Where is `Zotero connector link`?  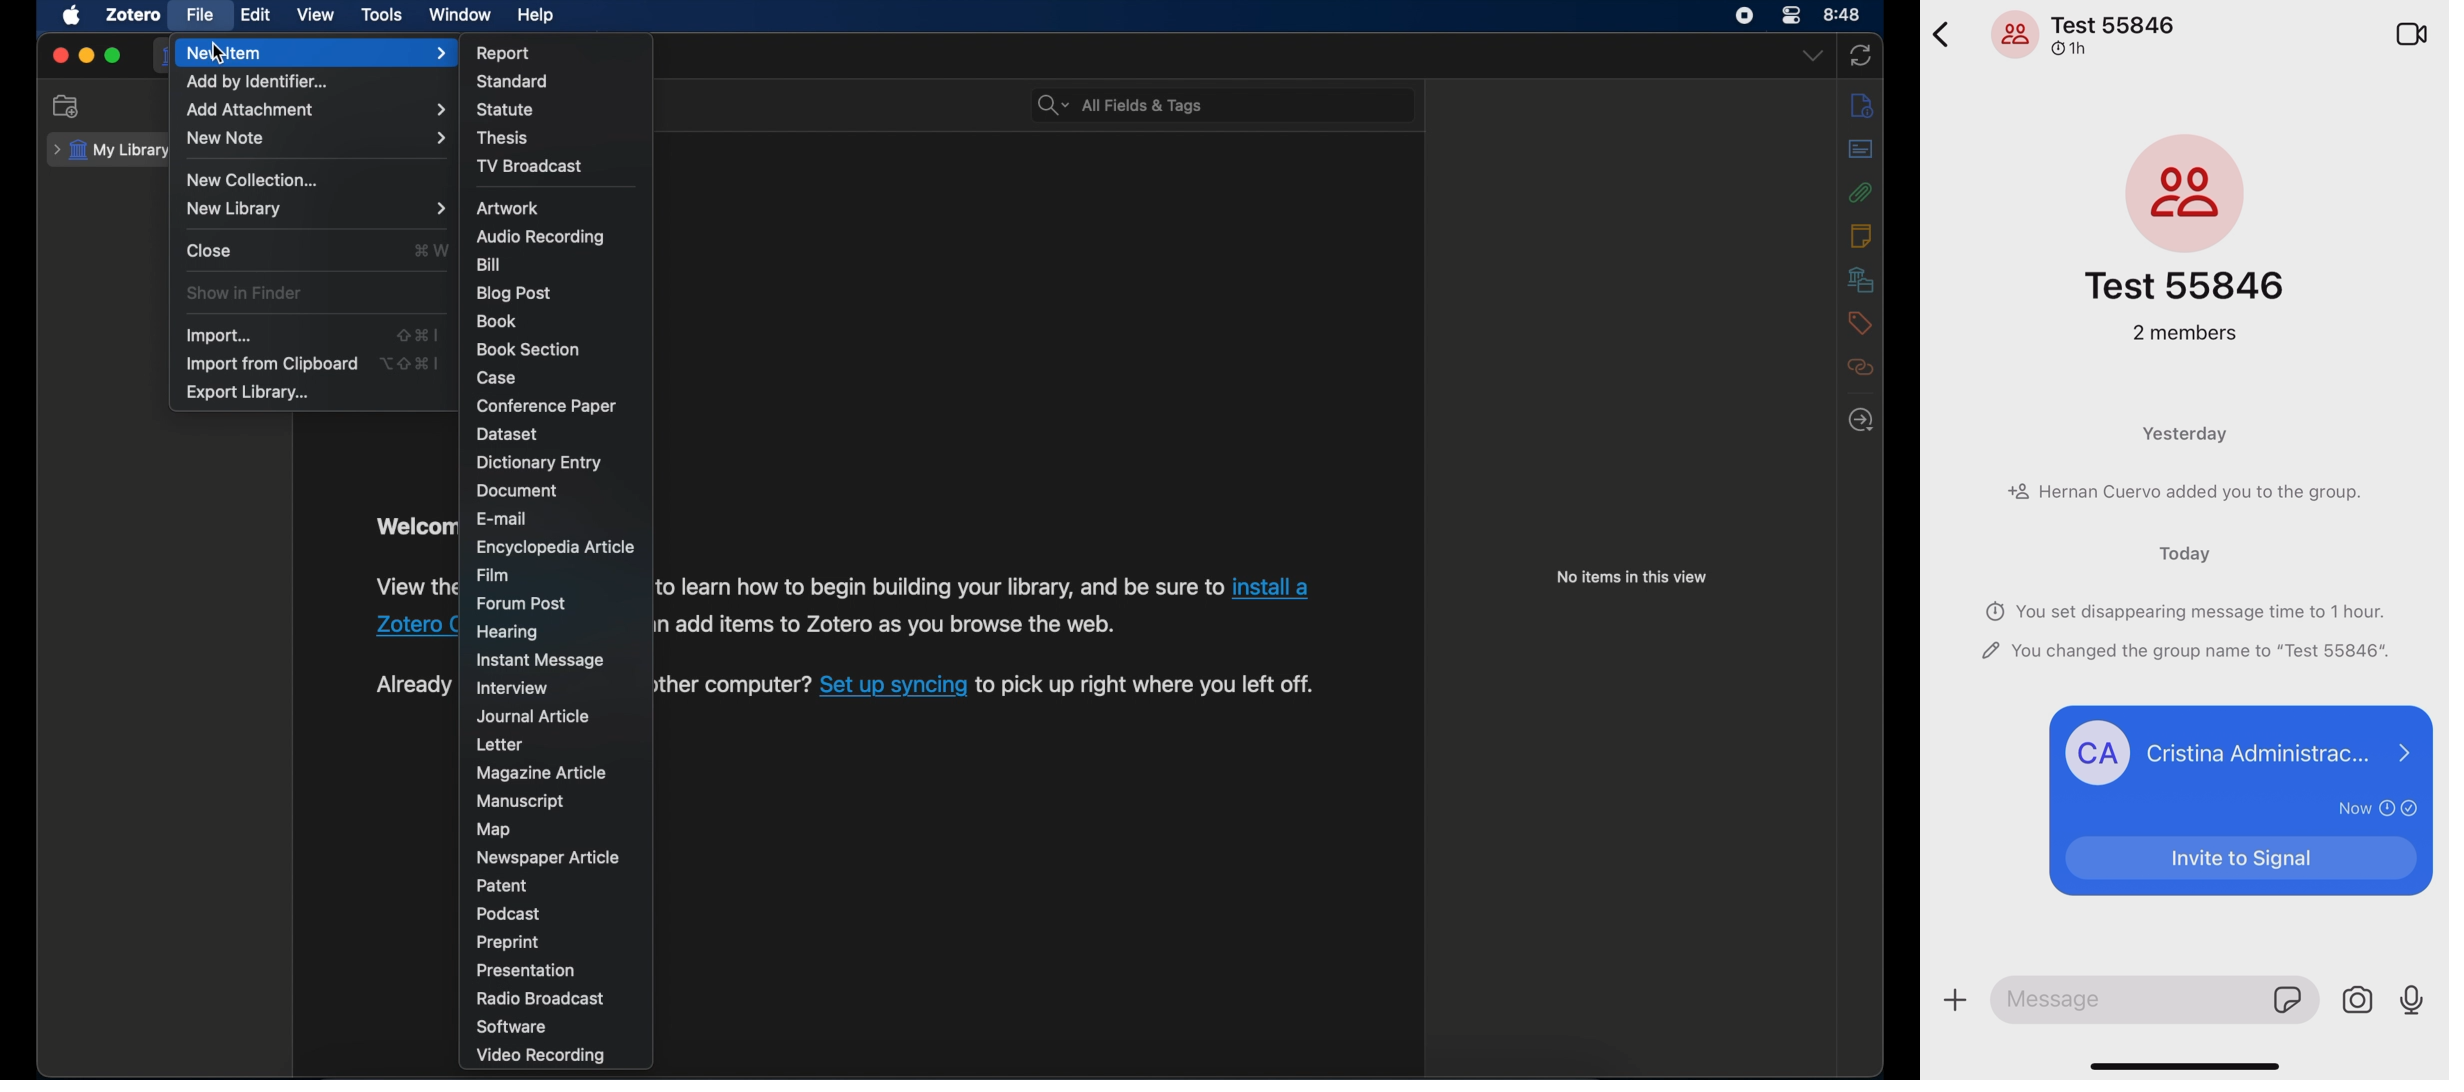 Zotero connector link is located at coordinates (1274, 588).